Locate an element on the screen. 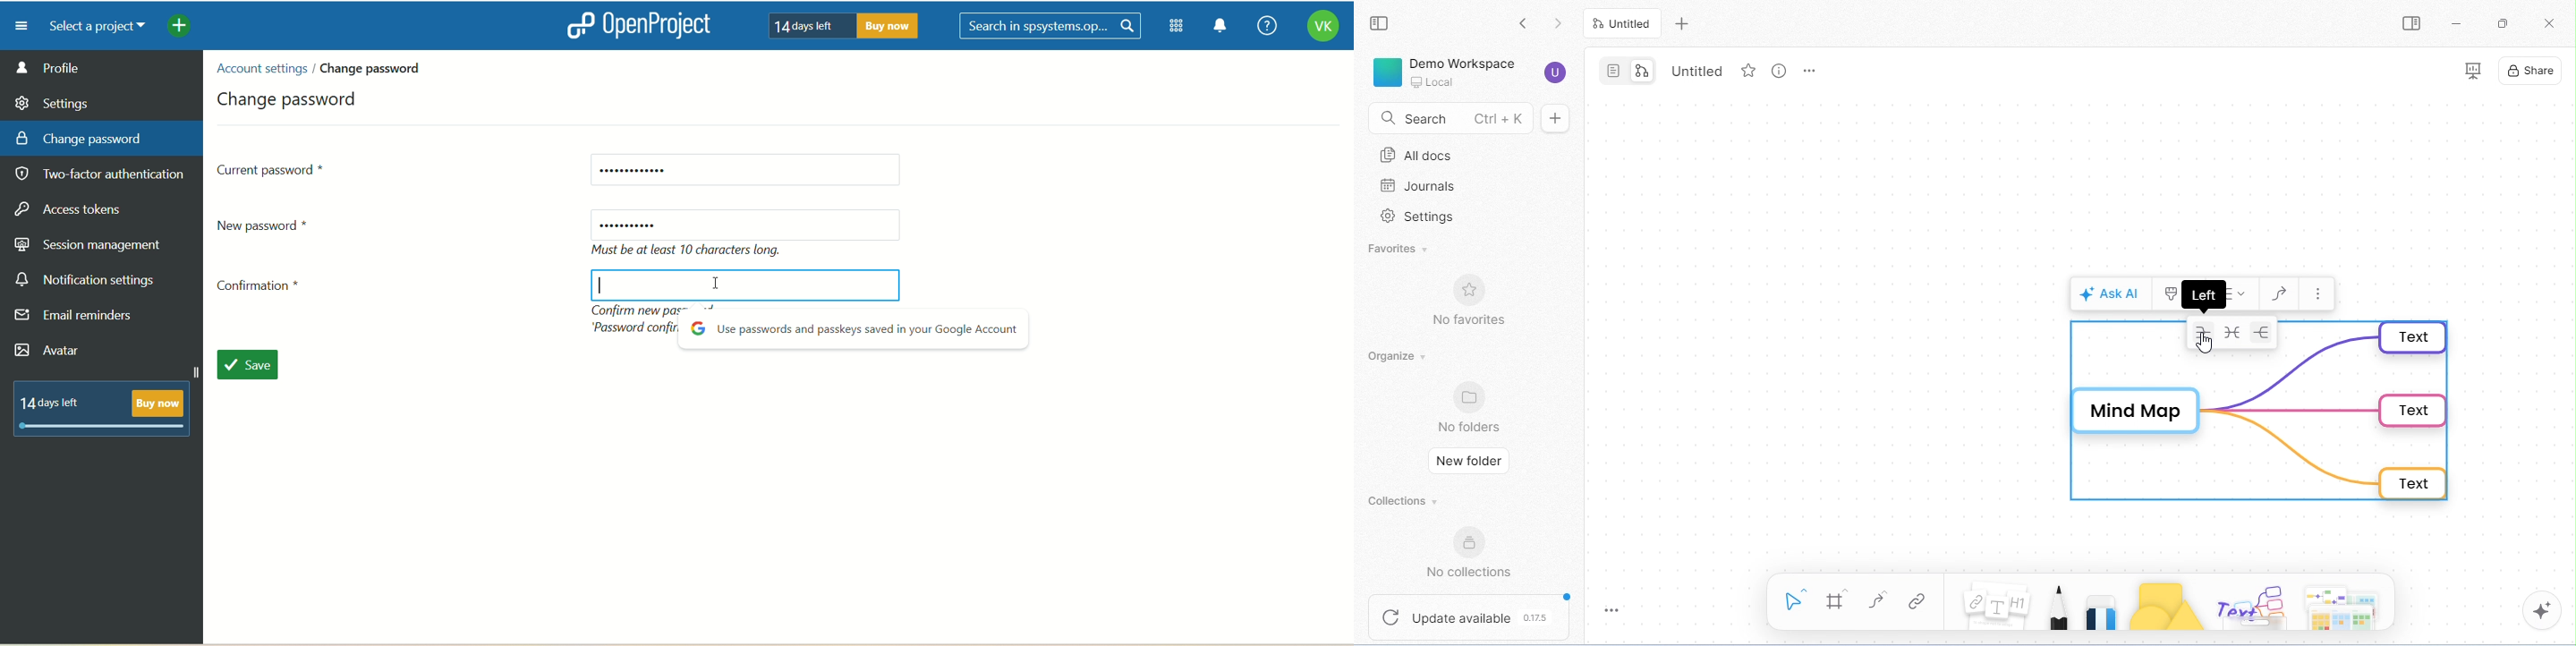 The width and height of the screenshot is (2576, 672). profile is located at coordinates (102, 67).